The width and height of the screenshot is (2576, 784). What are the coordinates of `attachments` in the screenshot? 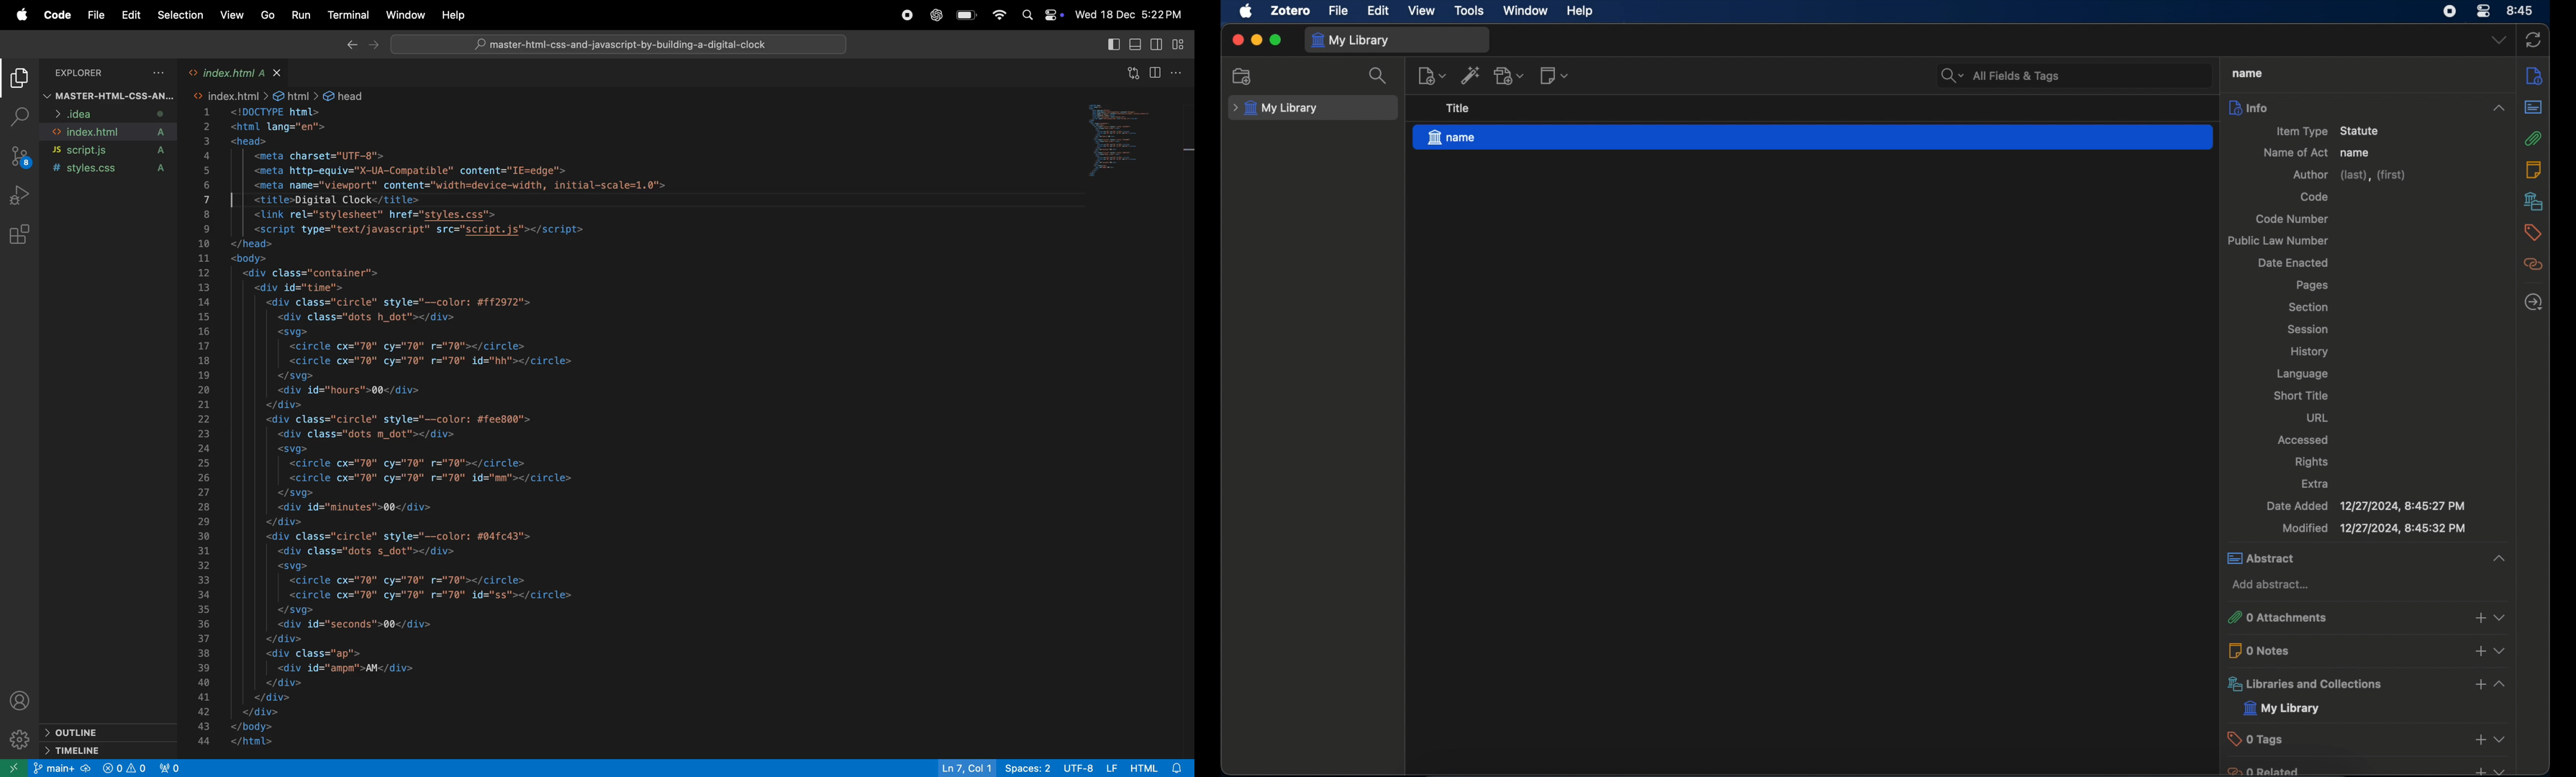 It's located at (2534, 139).